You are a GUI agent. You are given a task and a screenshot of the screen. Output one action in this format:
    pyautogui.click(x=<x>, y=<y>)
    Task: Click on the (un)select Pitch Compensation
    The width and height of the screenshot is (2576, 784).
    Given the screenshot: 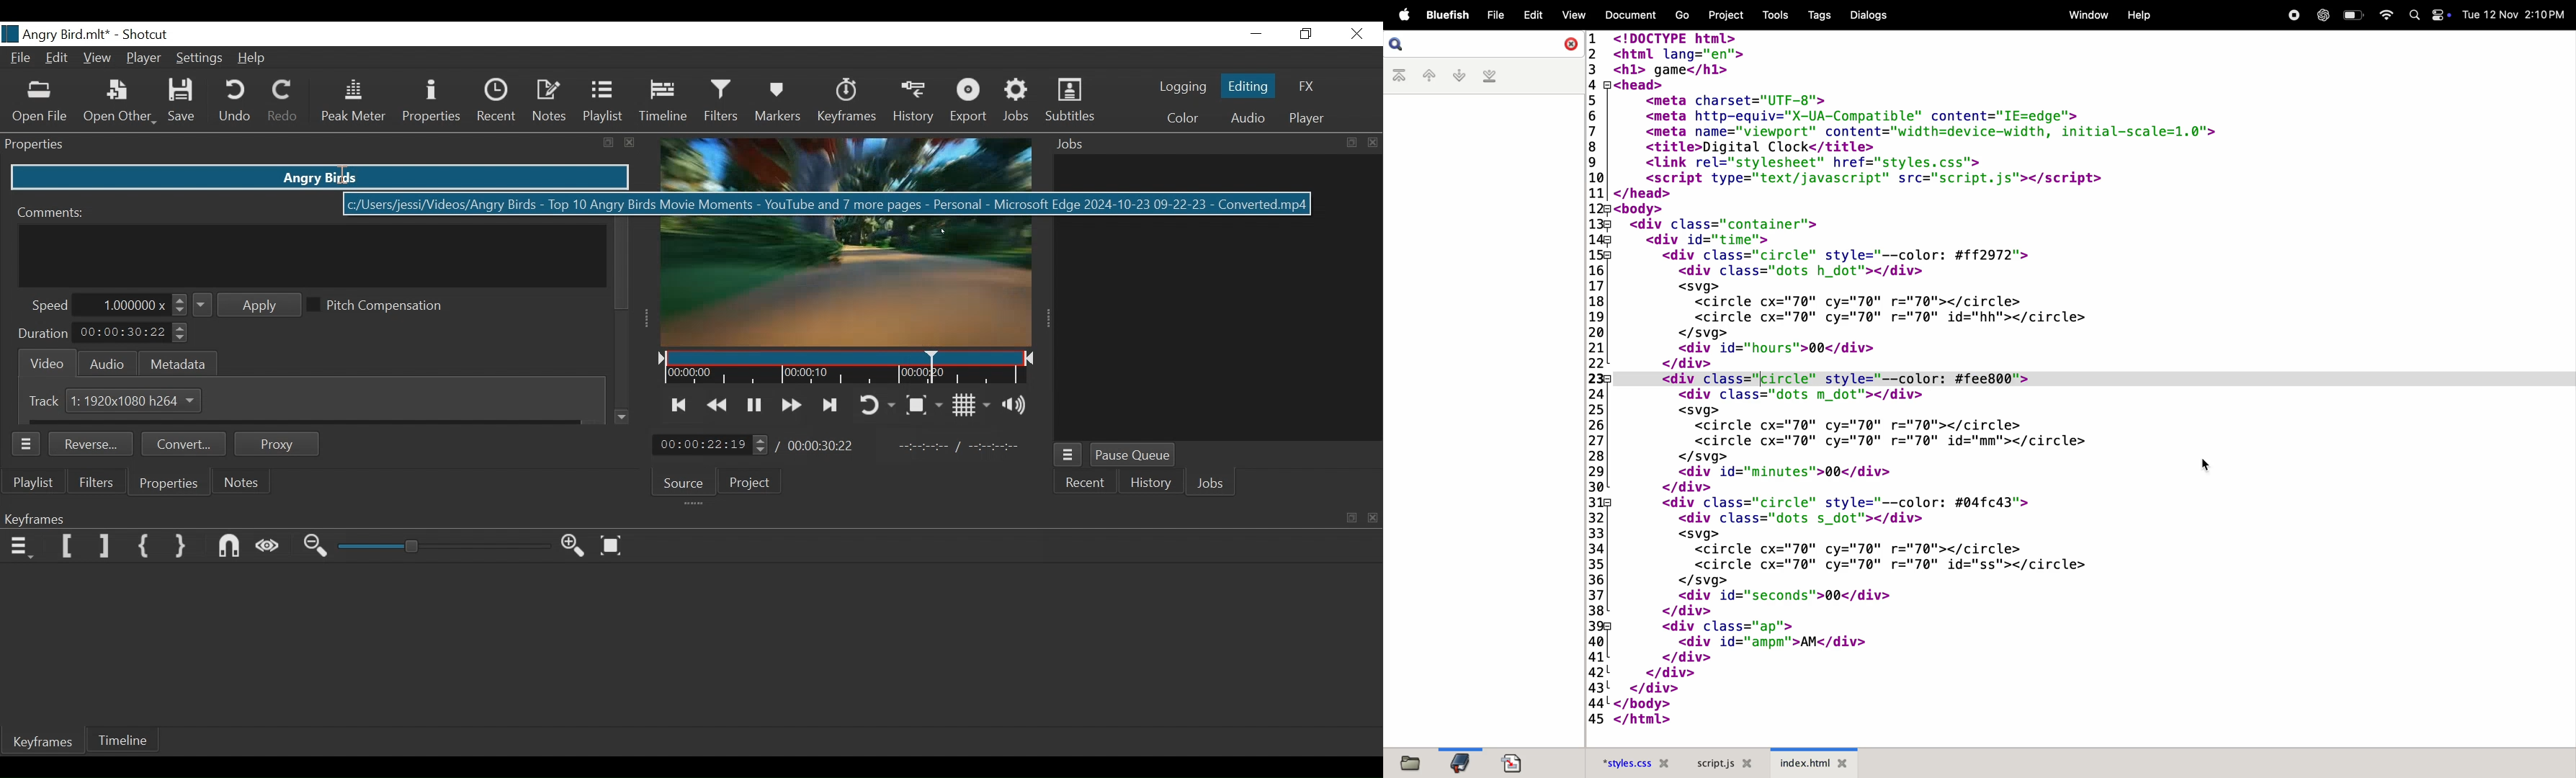 What is the action you would take?
    pyautogui.click(x=381, y=306)
    